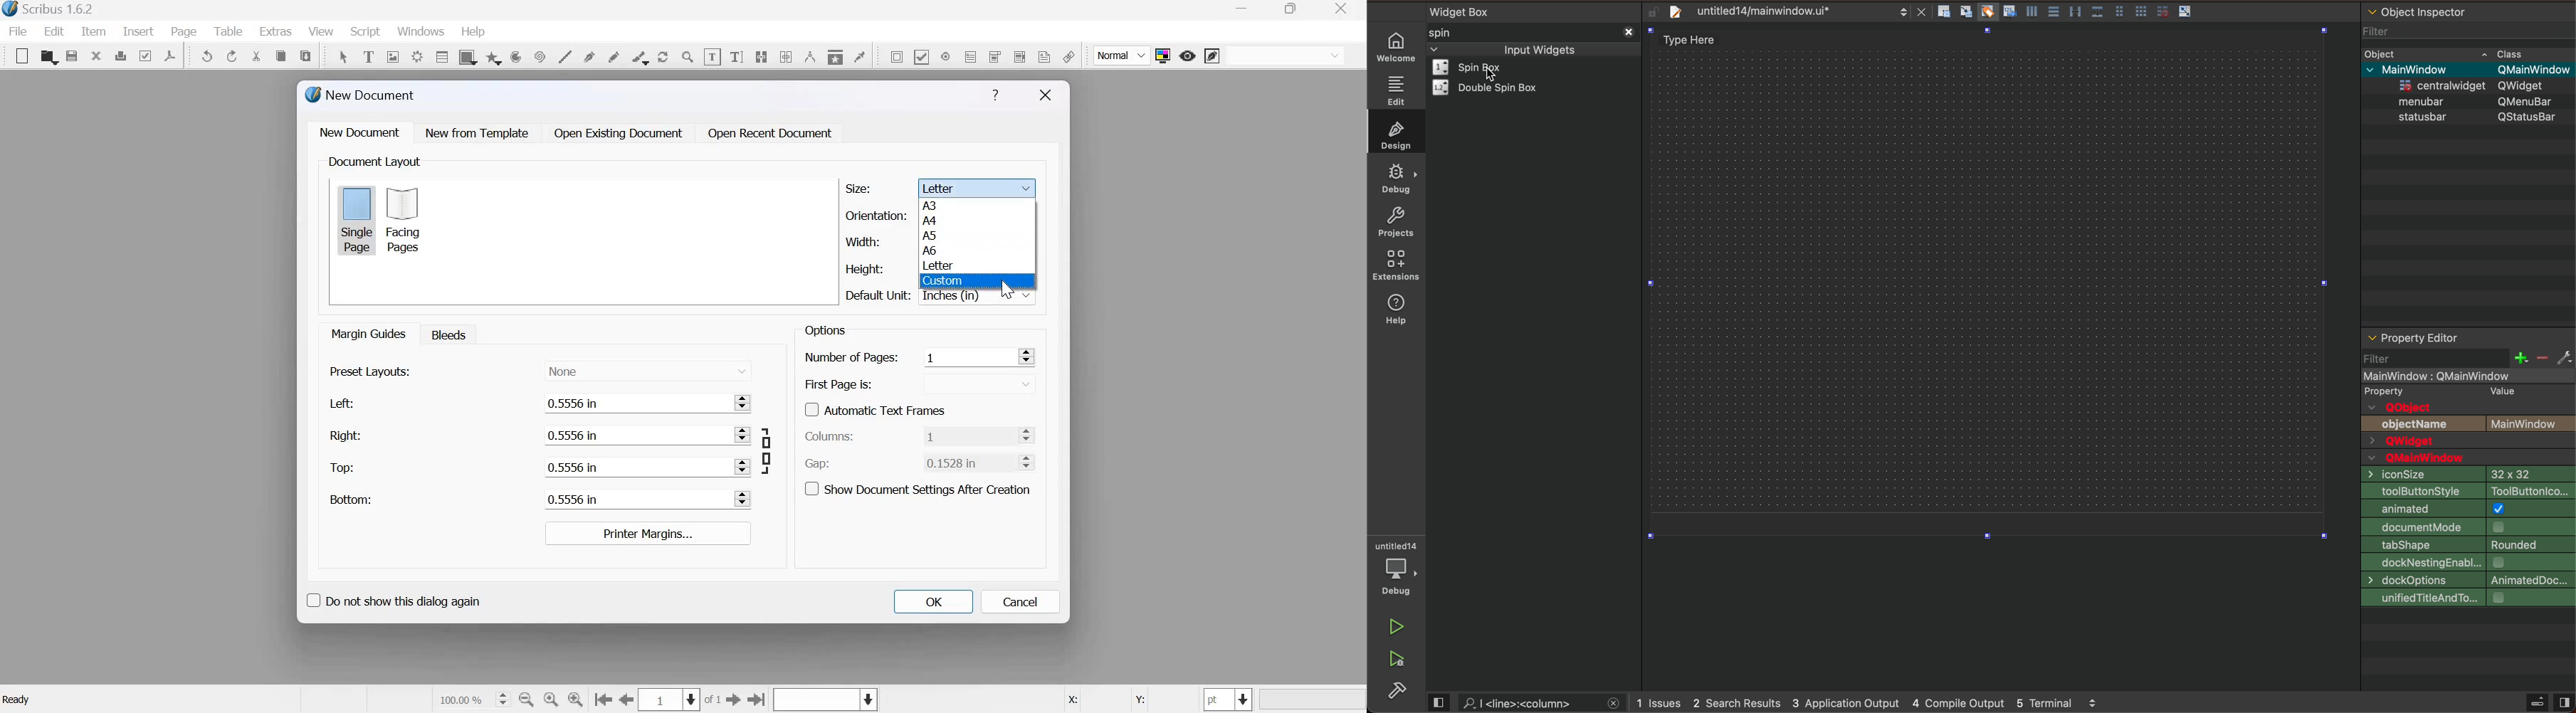  I want to click on Edit, so click(54, 31).